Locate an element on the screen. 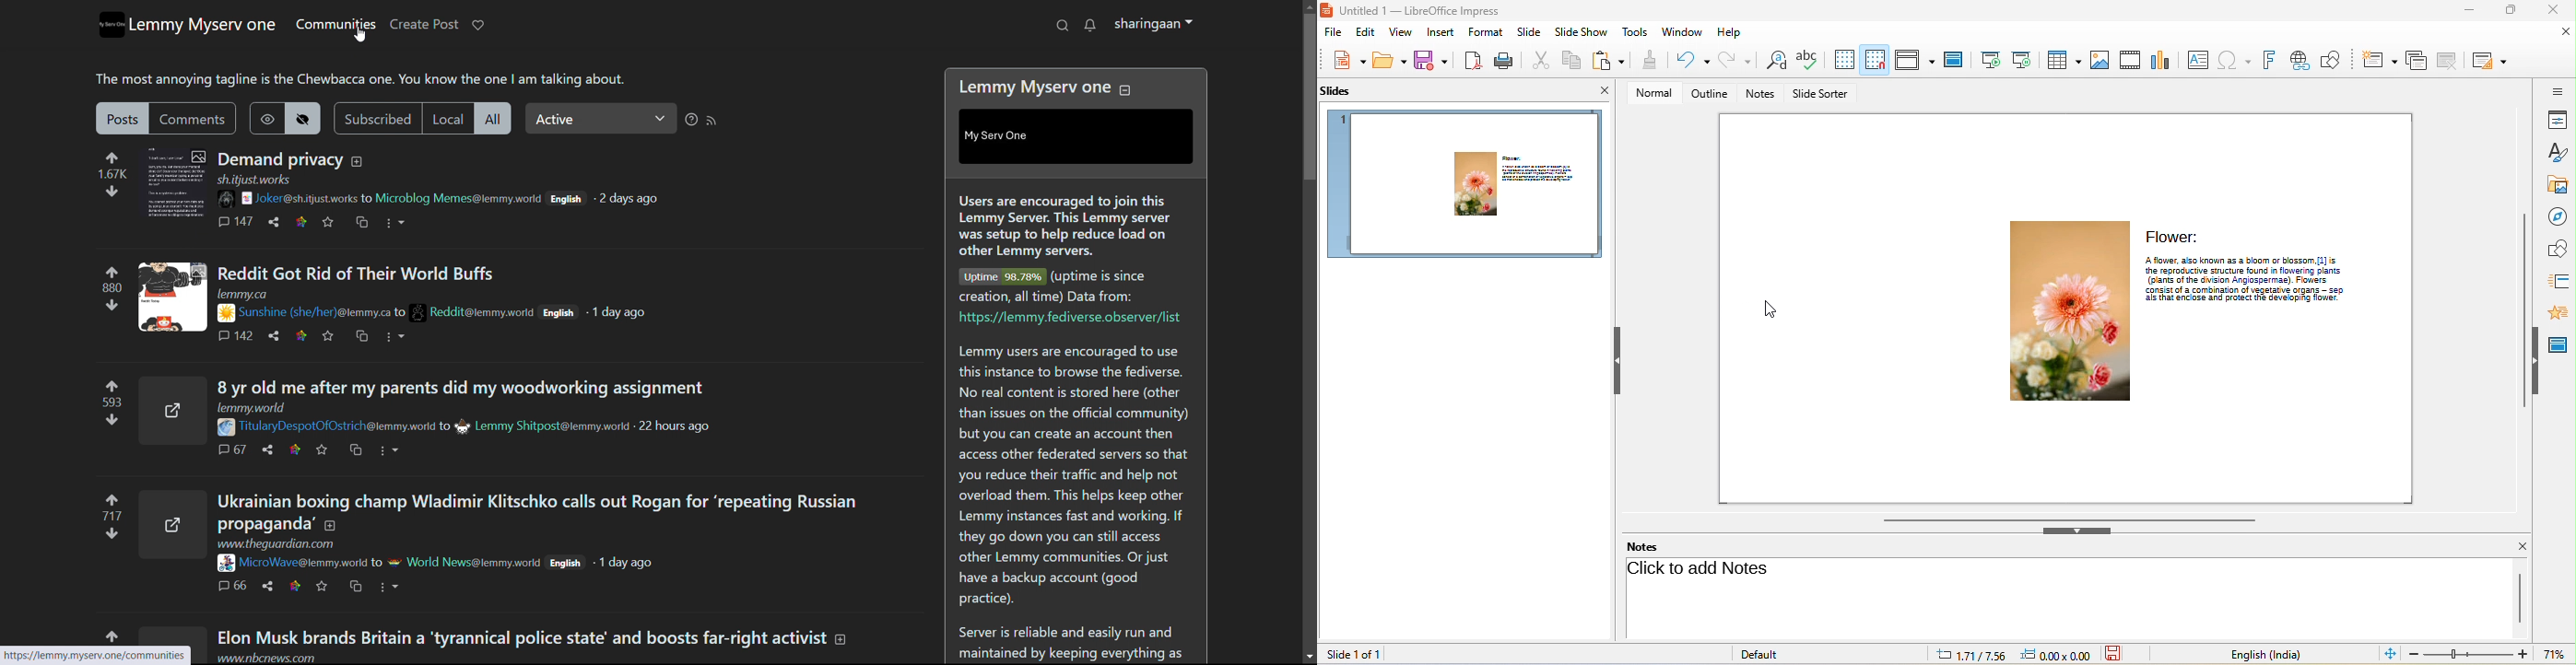 This screenshot has height=672, width=2576. show draw function is located at coordinates (2334, 59).